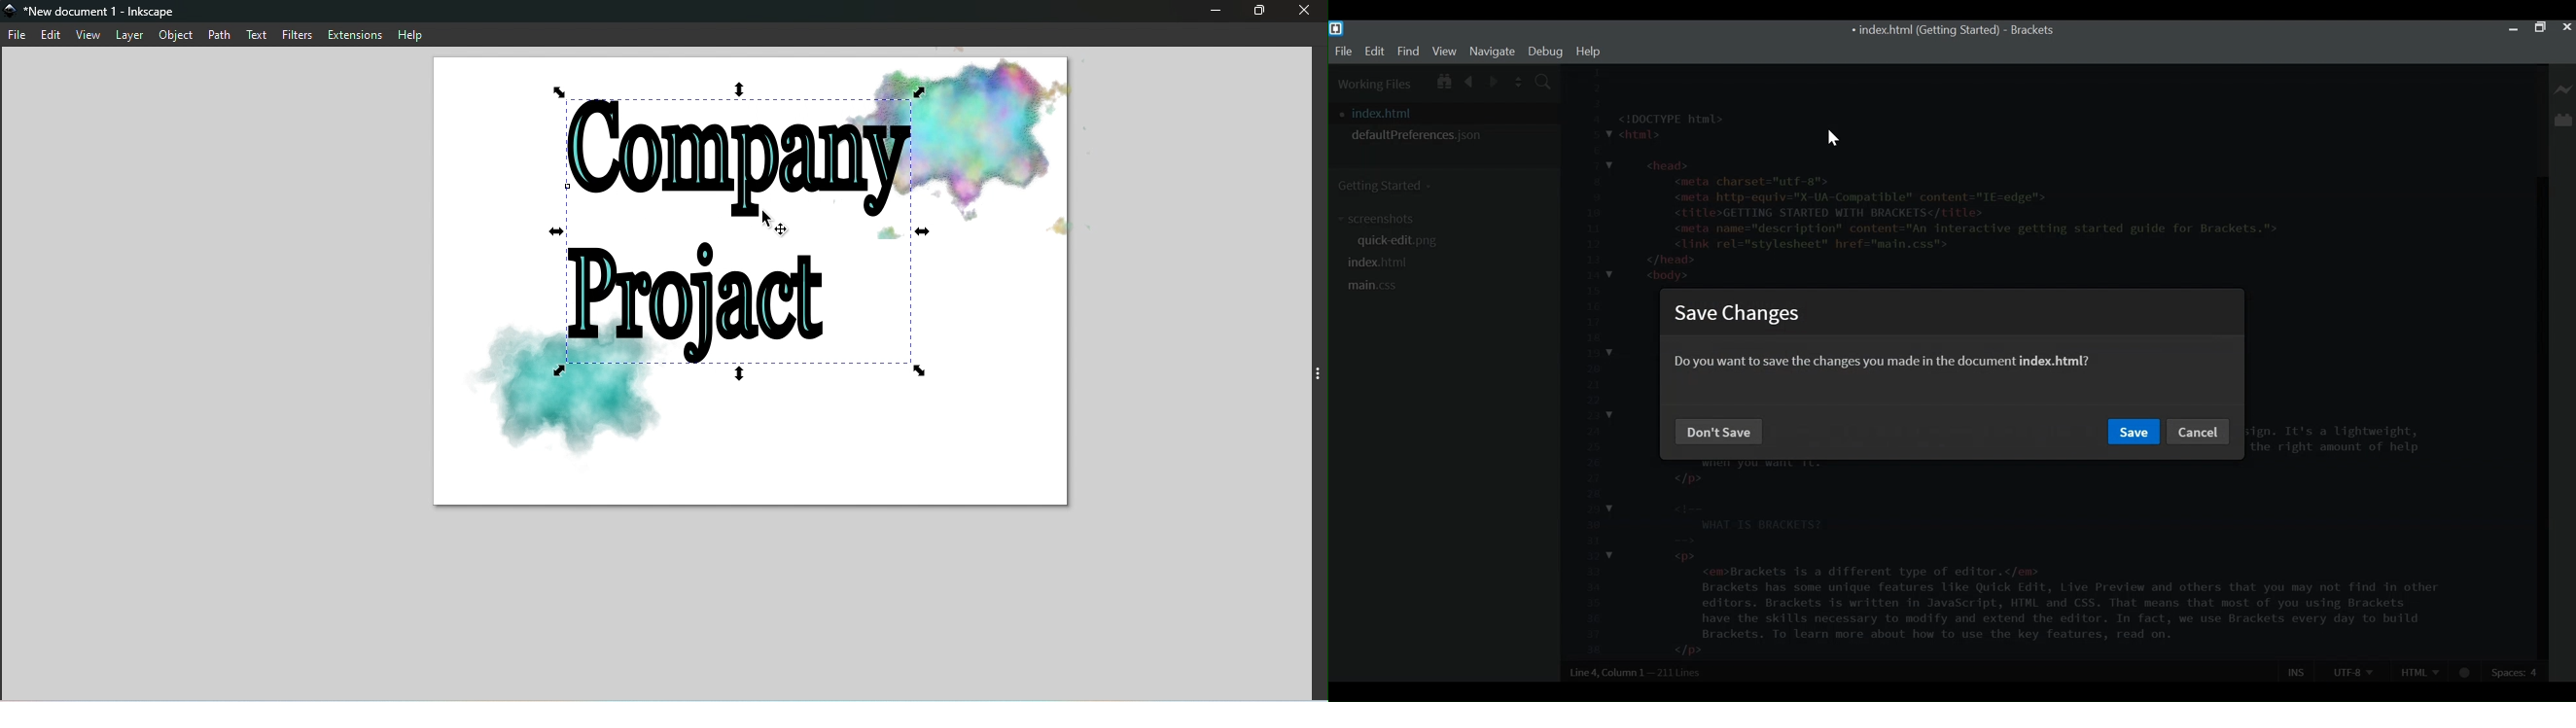 The height and width of the screenshot is (728, 2576). Describe the element at coordinates (1374, 51) in the screenshot. I see `Edit` at that location.